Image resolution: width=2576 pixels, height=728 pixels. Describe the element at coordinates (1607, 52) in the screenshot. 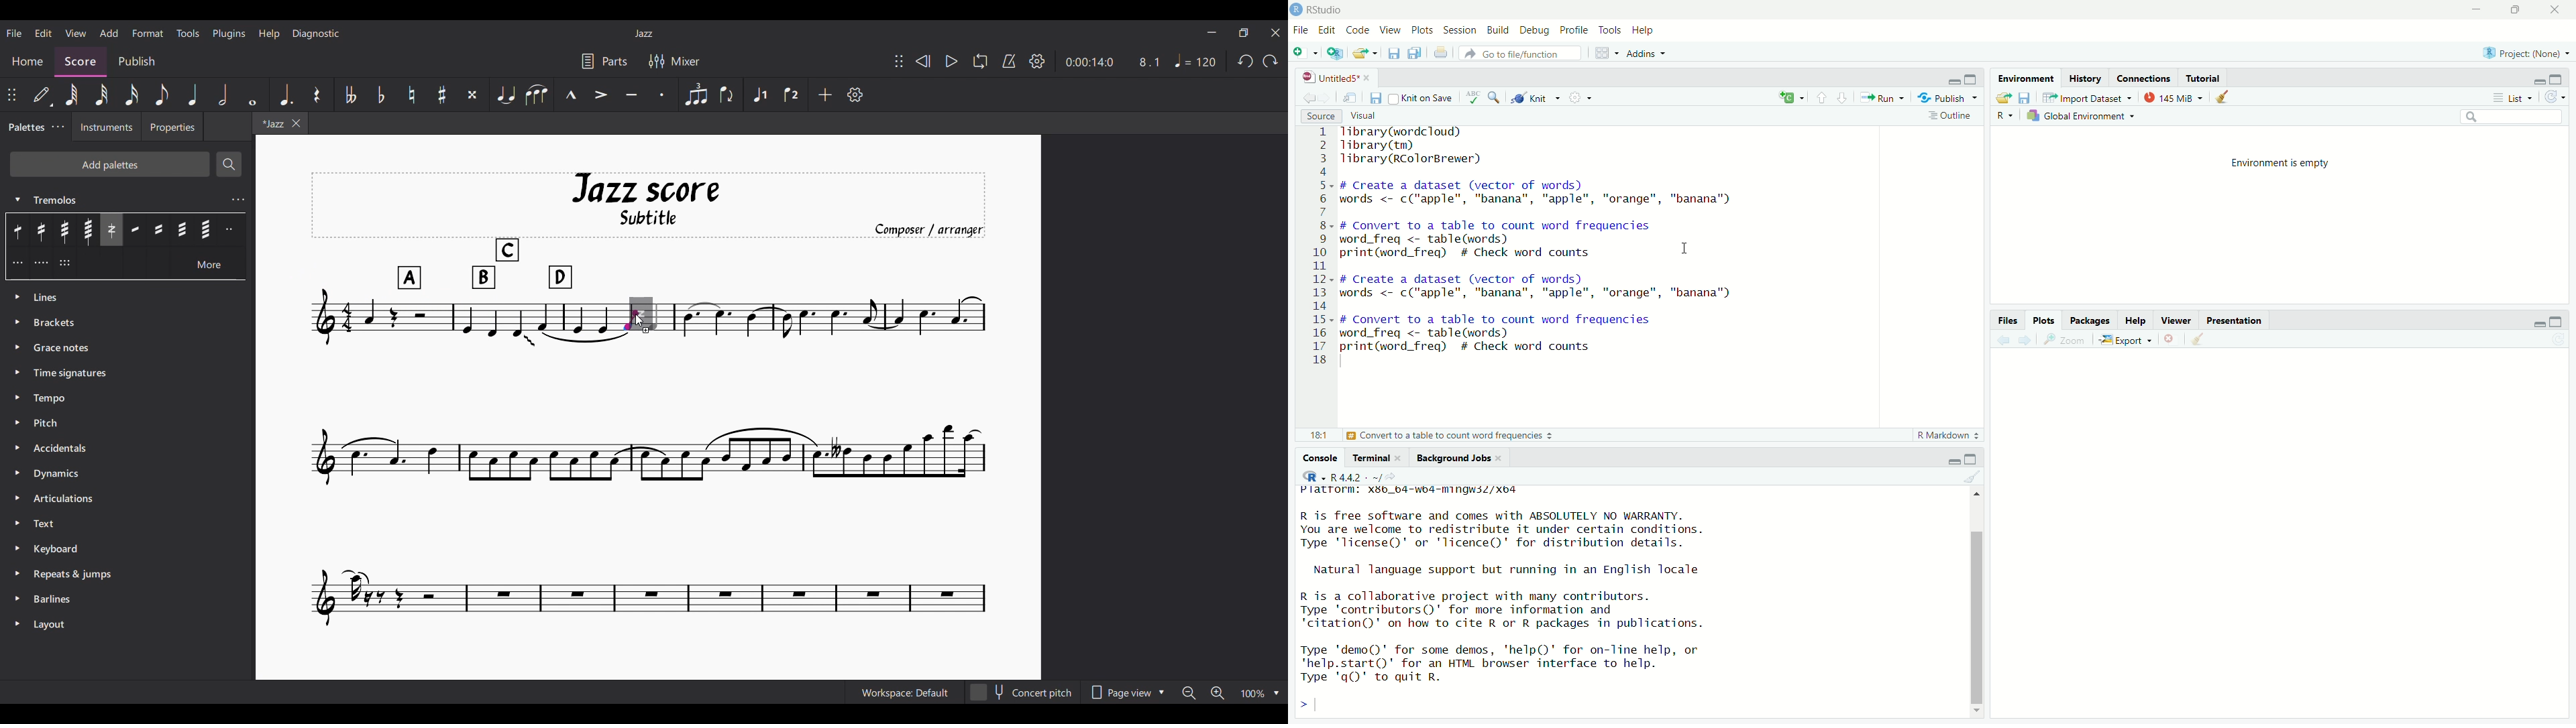

I see `Workspace pane` at that location.